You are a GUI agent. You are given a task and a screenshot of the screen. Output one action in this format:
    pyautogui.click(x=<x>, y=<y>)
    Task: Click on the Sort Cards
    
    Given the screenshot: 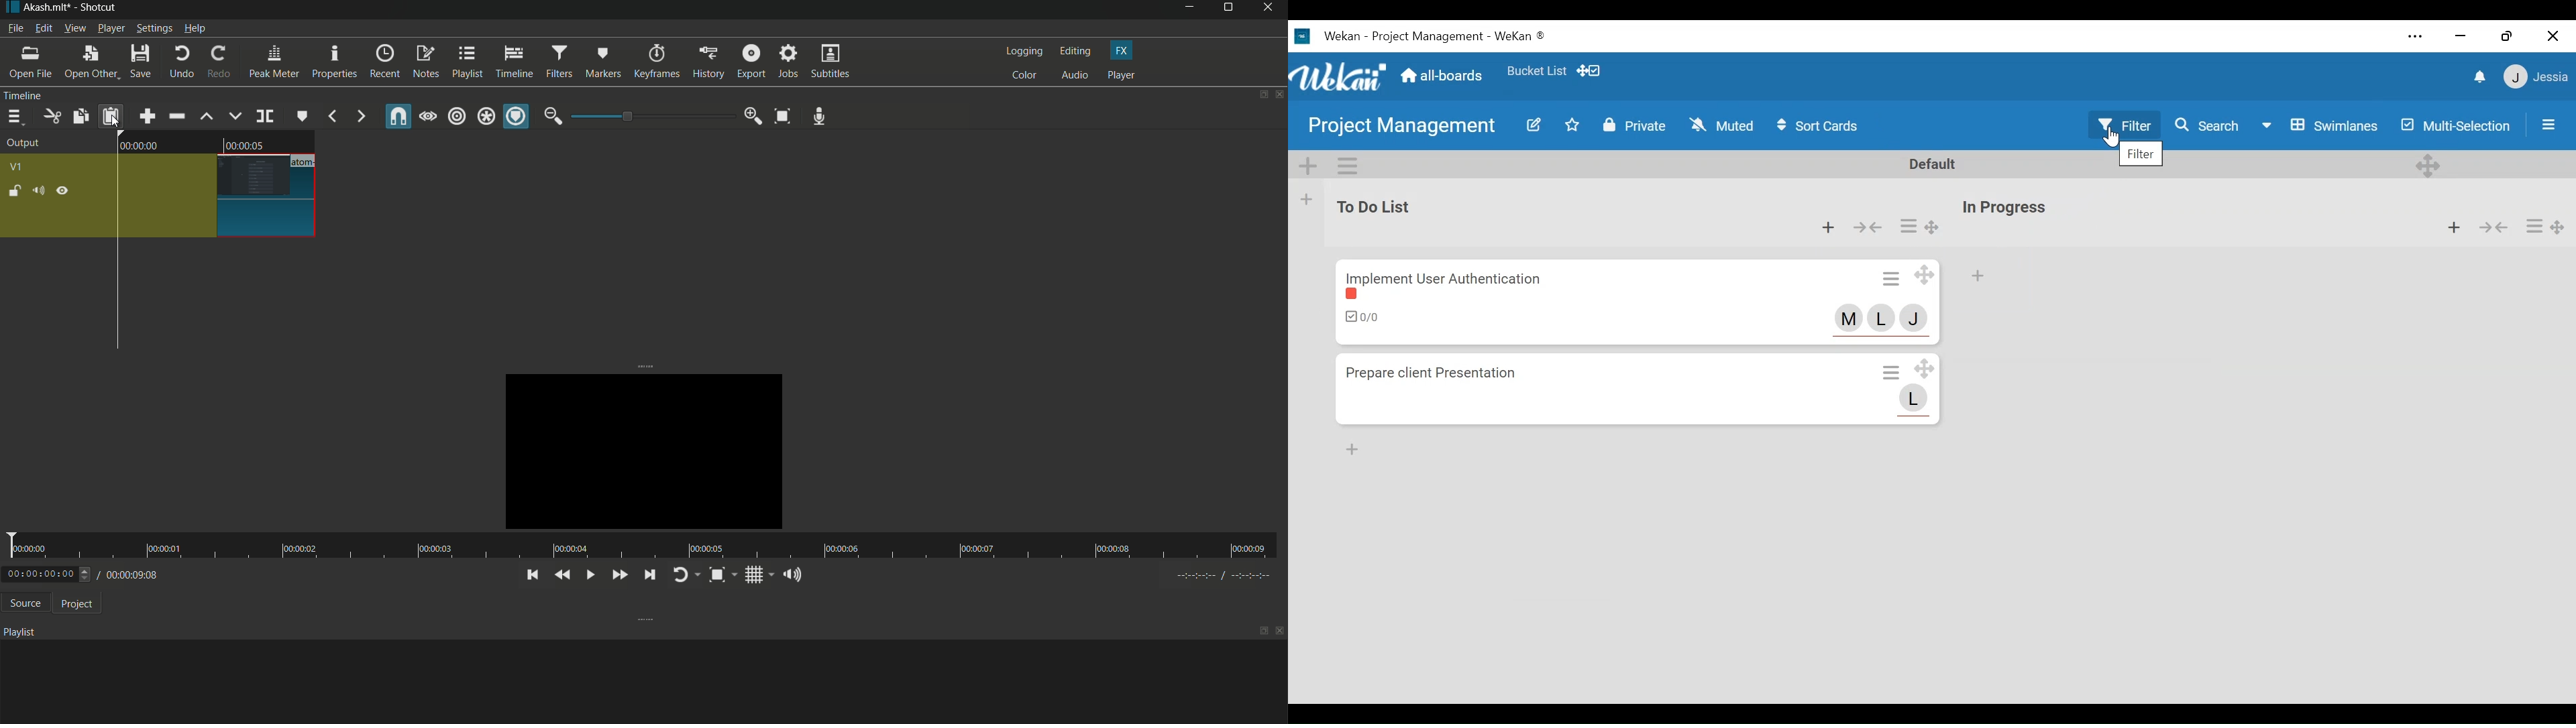 What is the action you would take?
    pyautogui.click(x=1821, y=127)
    